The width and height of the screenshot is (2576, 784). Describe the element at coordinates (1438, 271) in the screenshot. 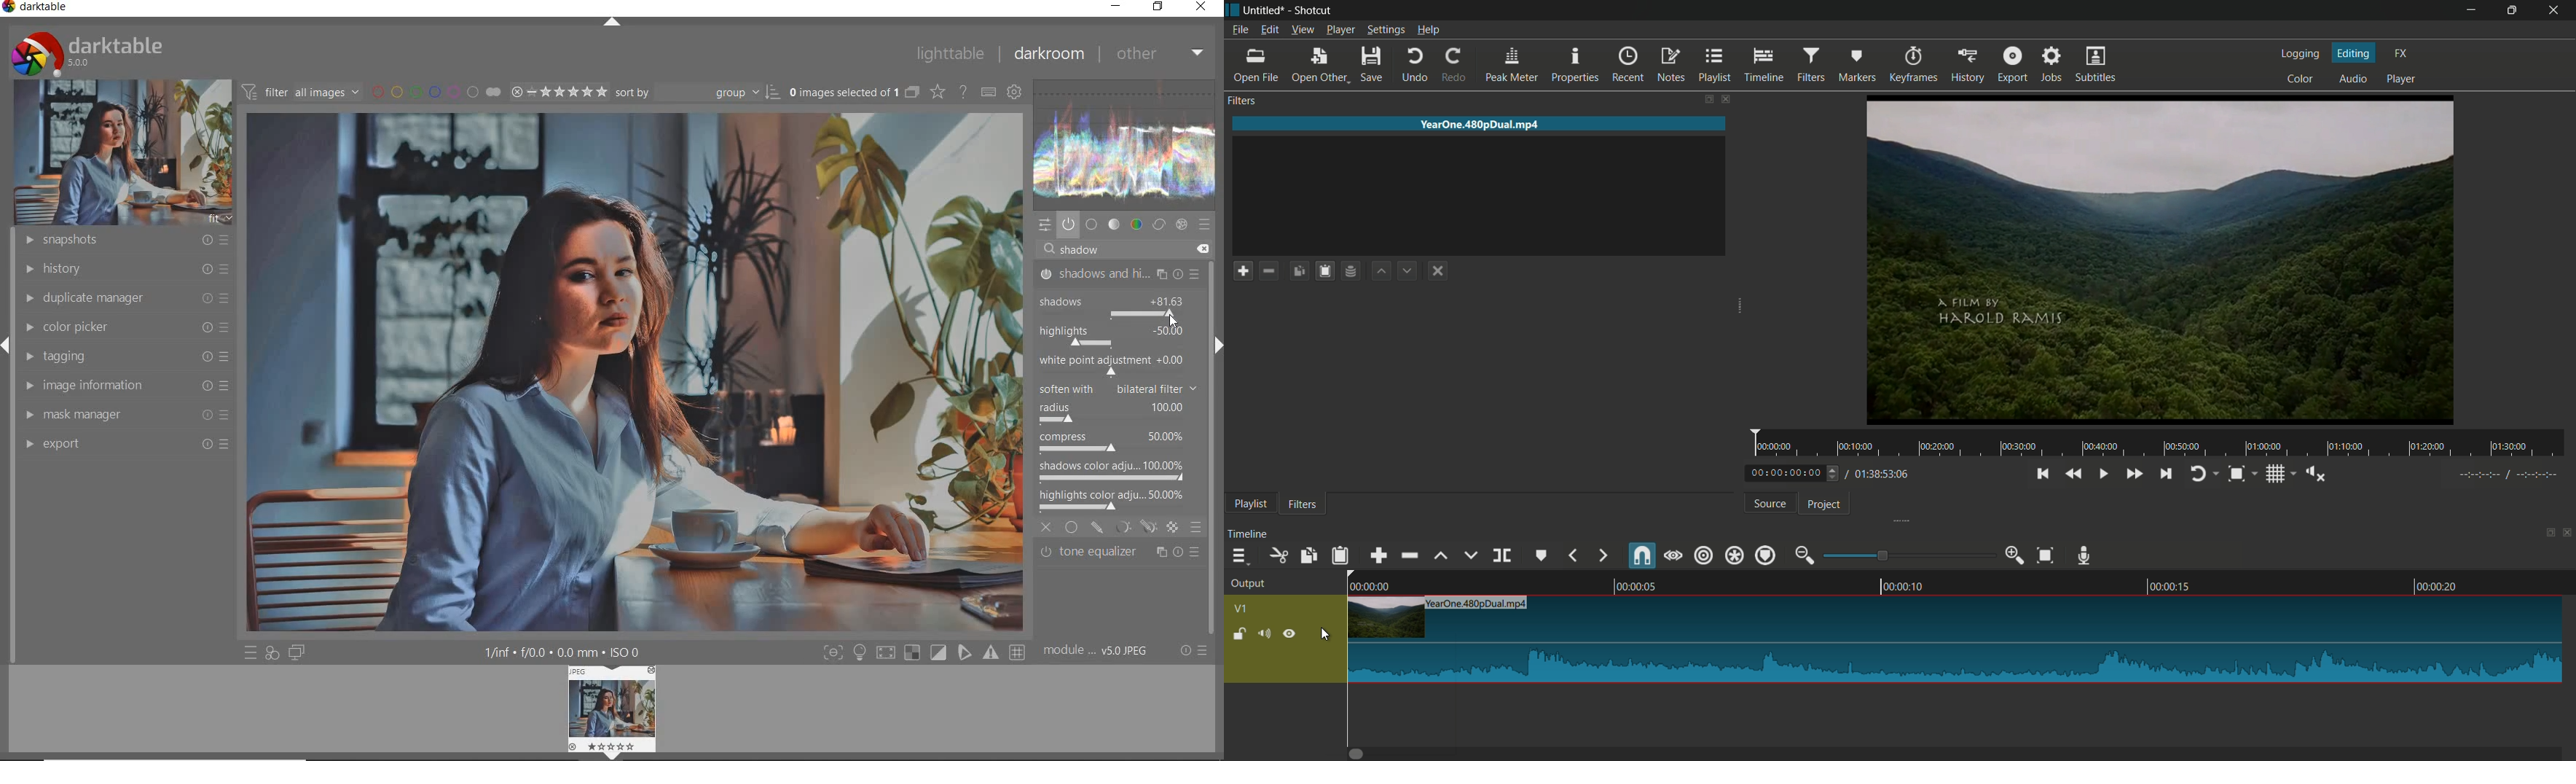

I see `deselect the filter` at that location.